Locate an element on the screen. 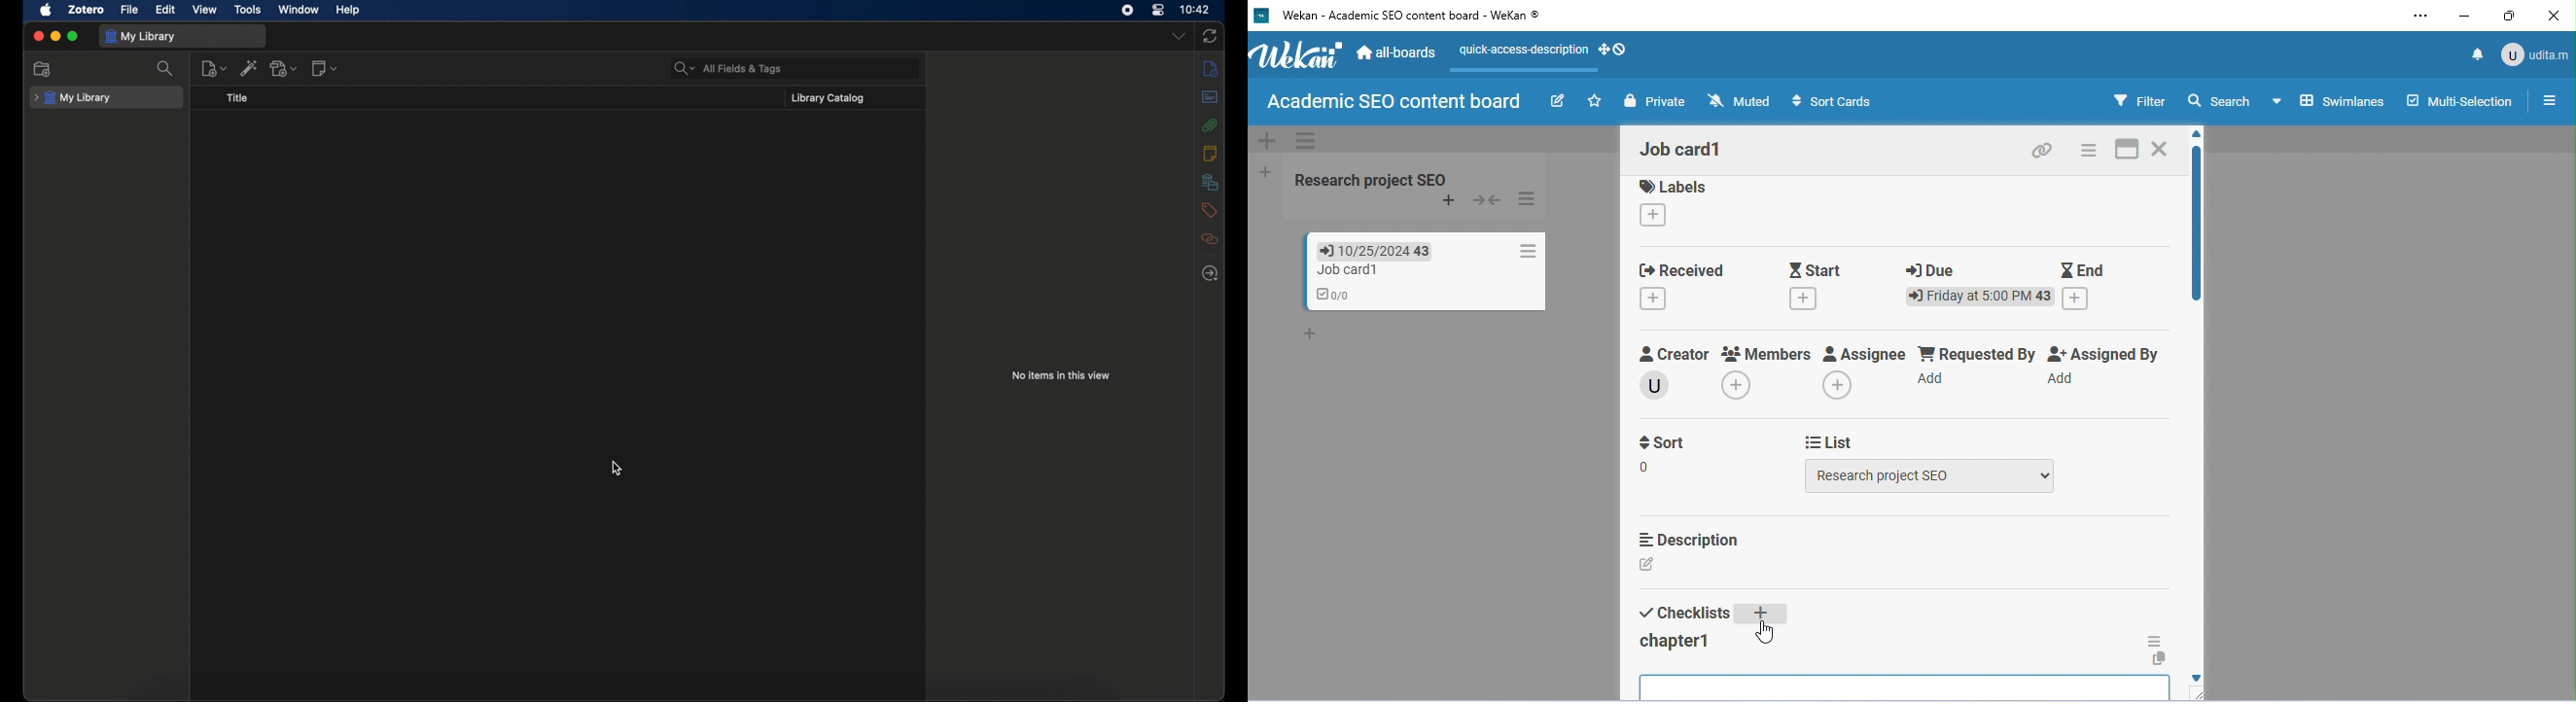  close the card is located at coordinates (2163, 149).